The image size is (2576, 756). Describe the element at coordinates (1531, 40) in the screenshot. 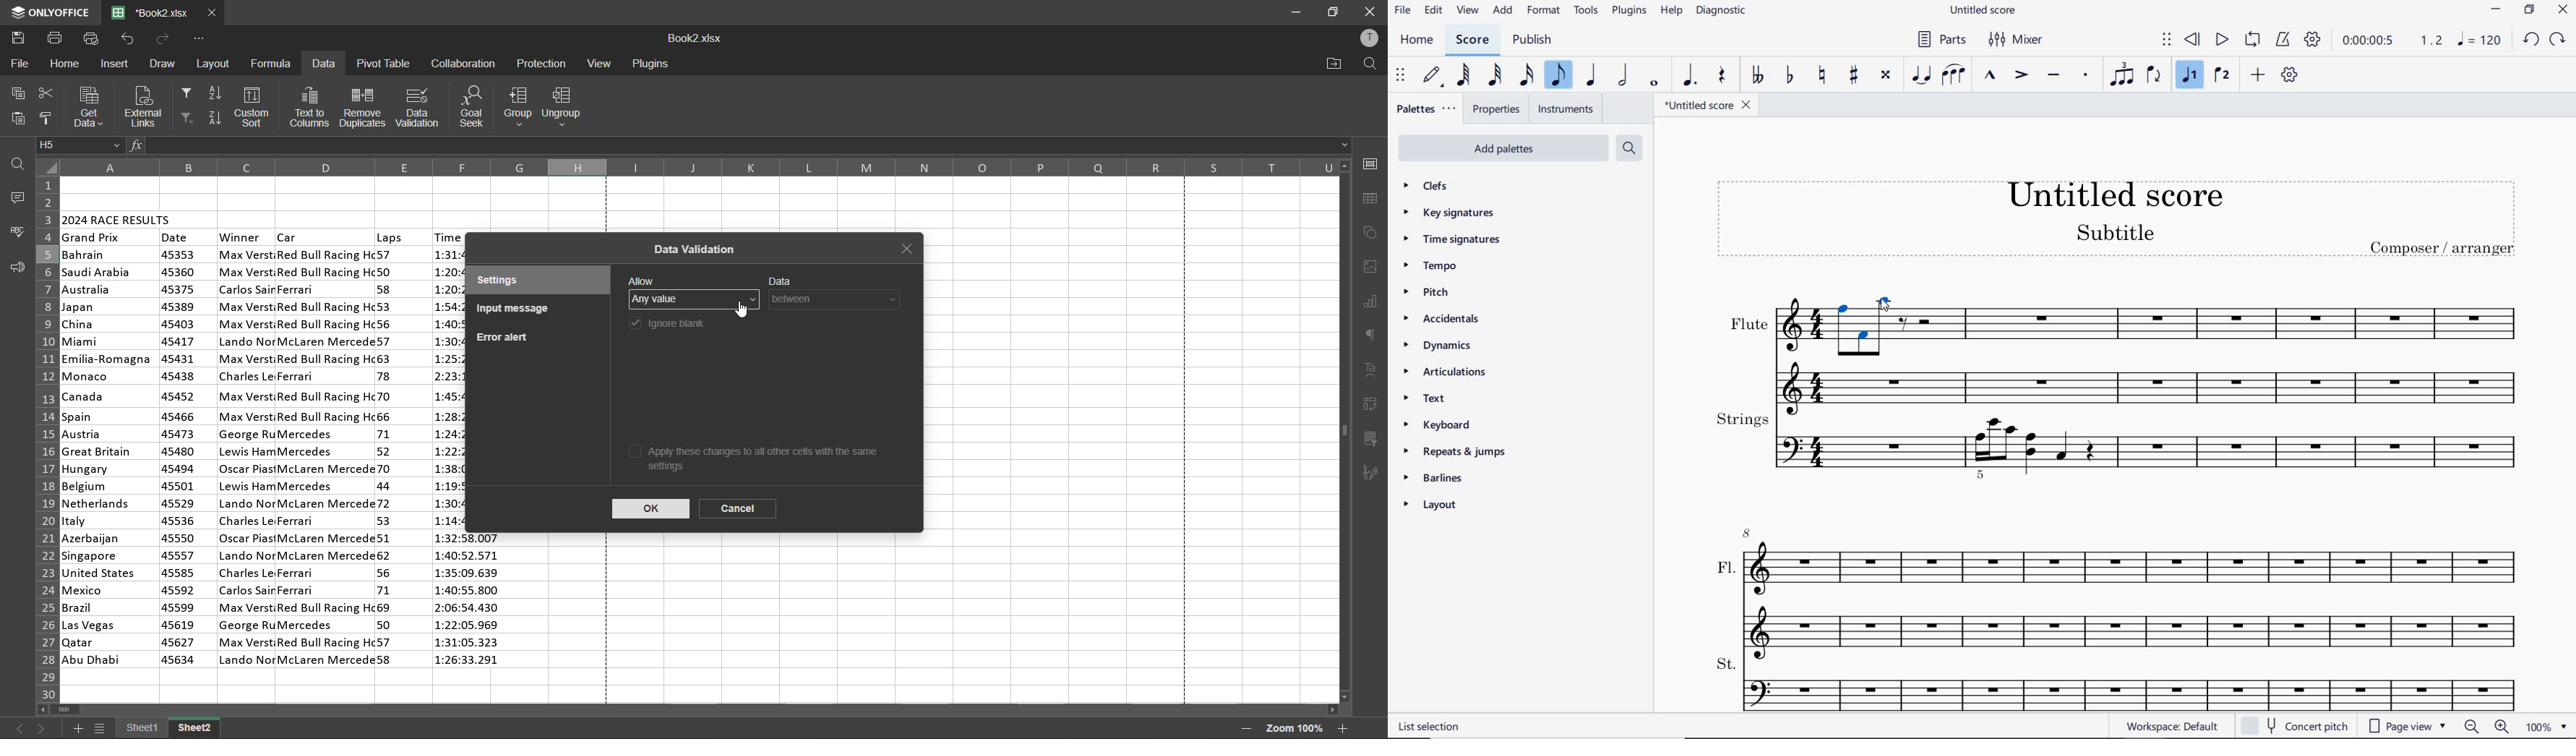

I see `publish` at that location.